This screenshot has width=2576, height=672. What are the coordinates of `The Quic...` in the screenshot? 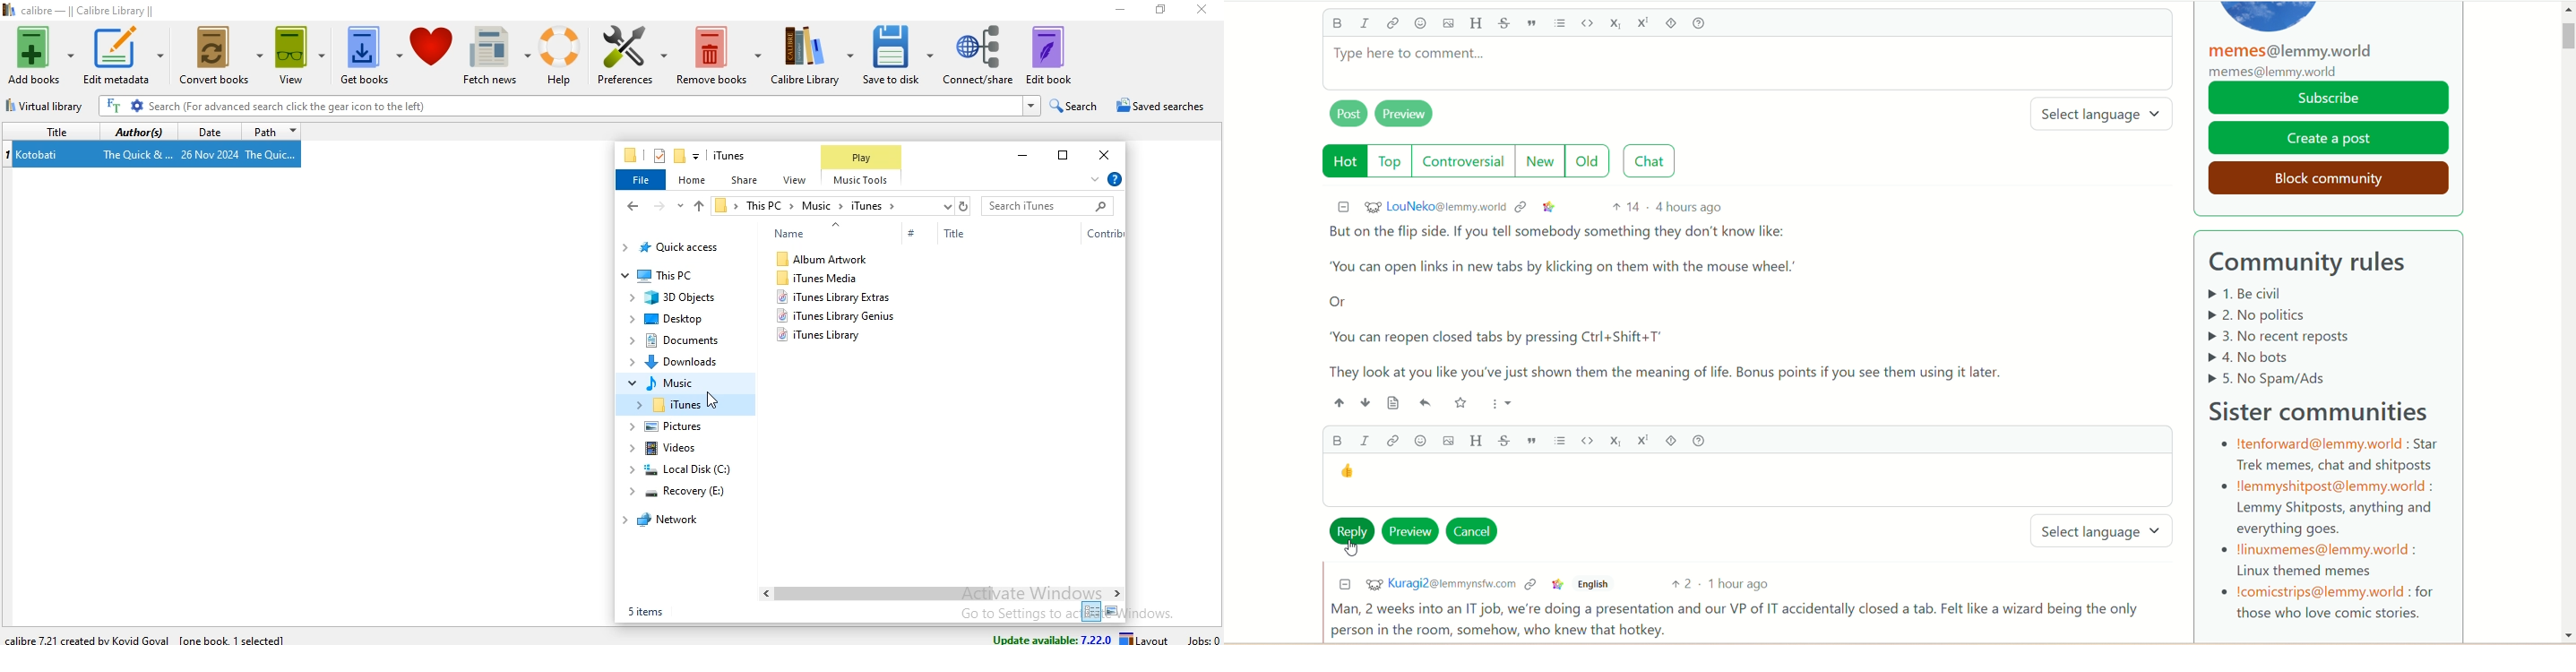 It's located at (275, 155).